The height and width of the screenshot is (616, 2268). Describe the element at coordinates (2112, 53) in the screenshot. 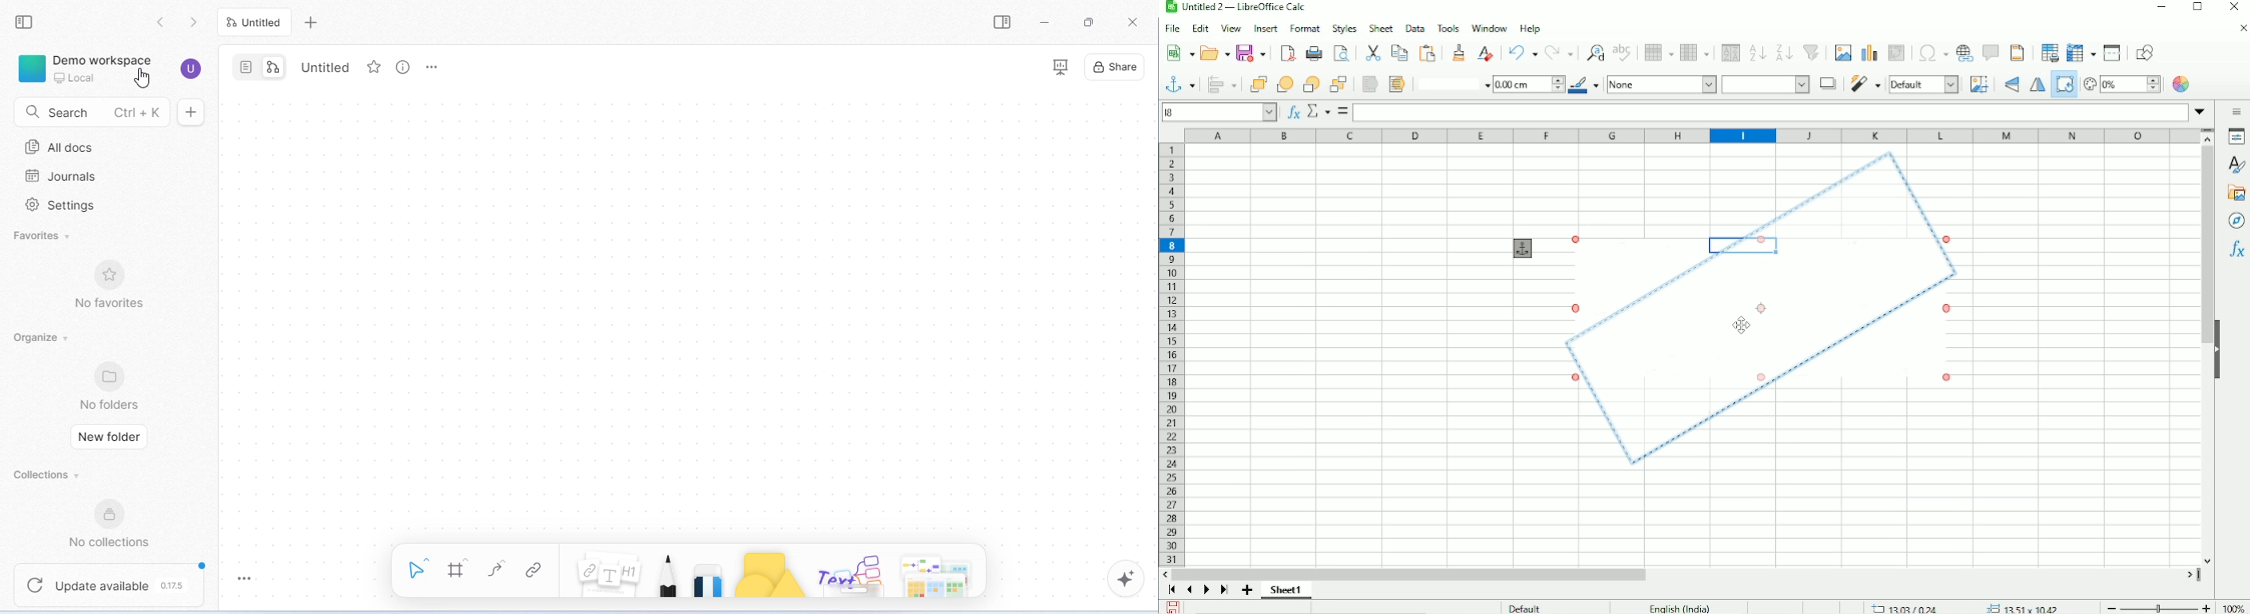

I see `Split window` at that location.